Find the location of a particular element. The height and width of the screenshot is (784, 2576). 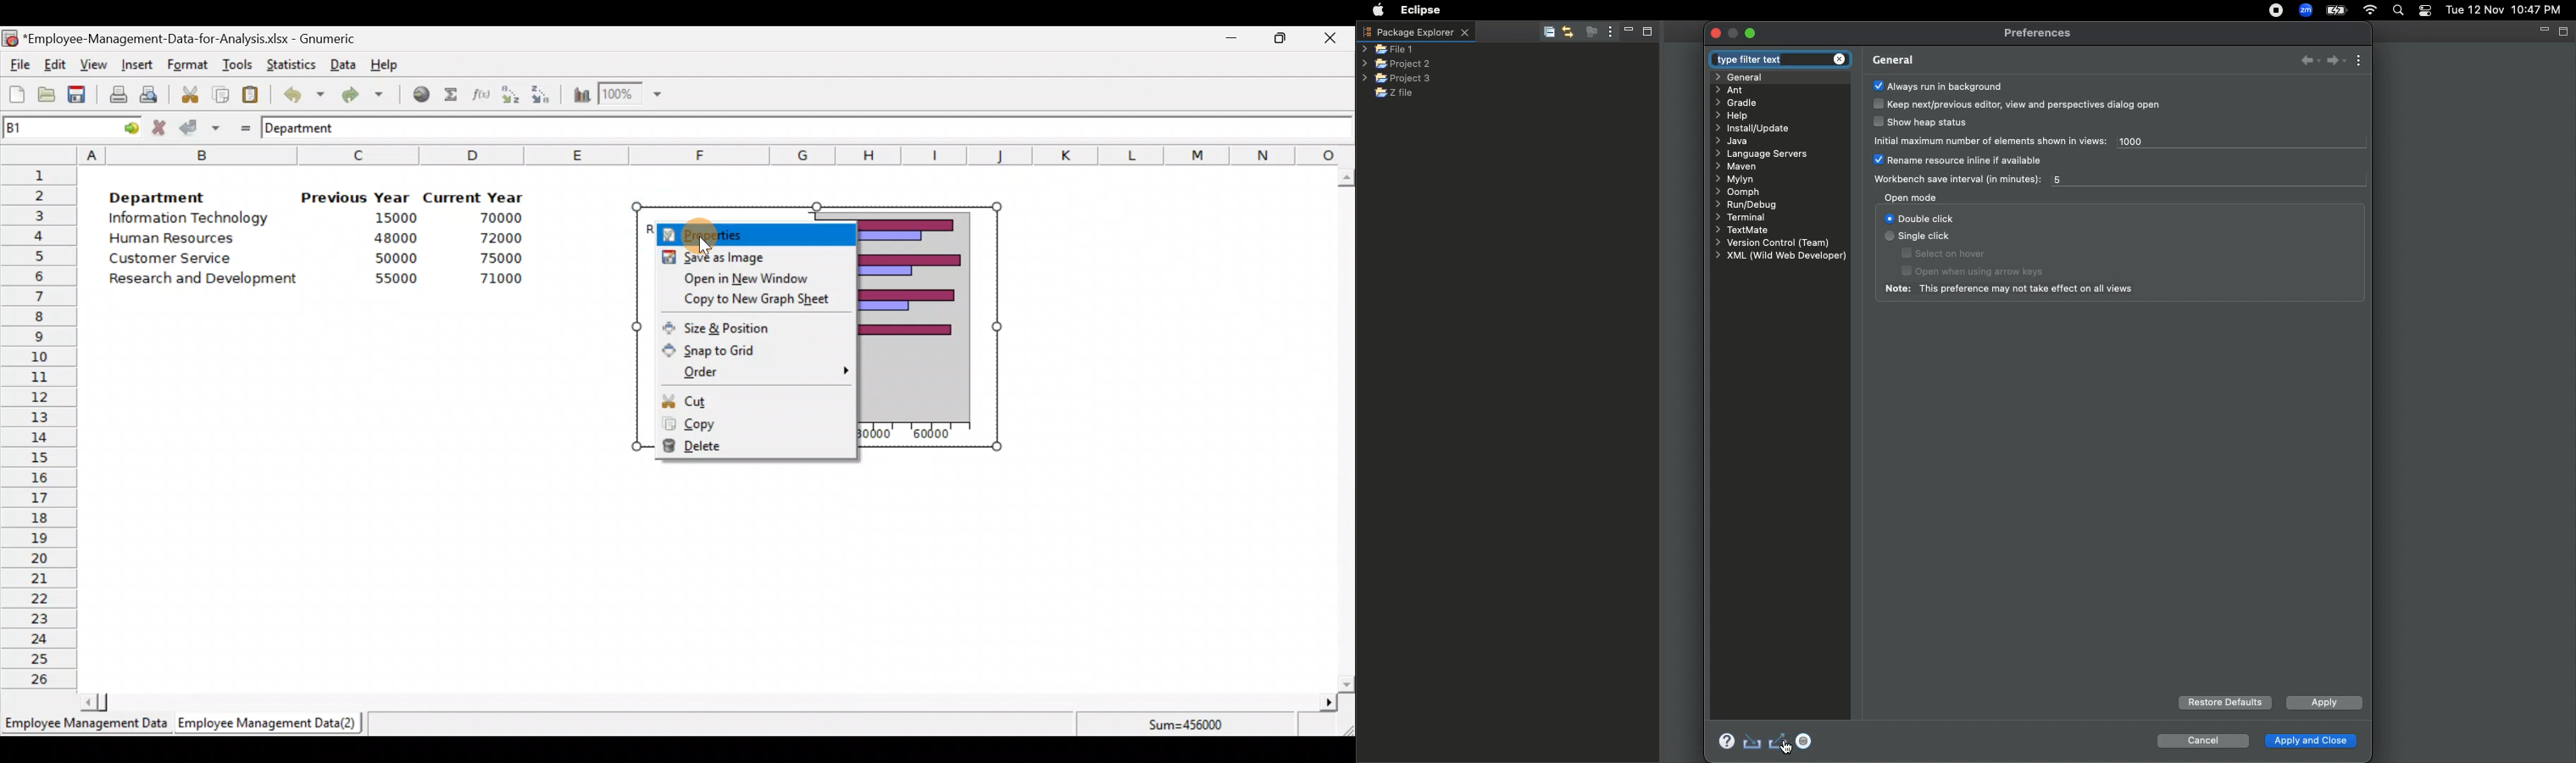

Save the current workbook is located at coordinates (81, 97).